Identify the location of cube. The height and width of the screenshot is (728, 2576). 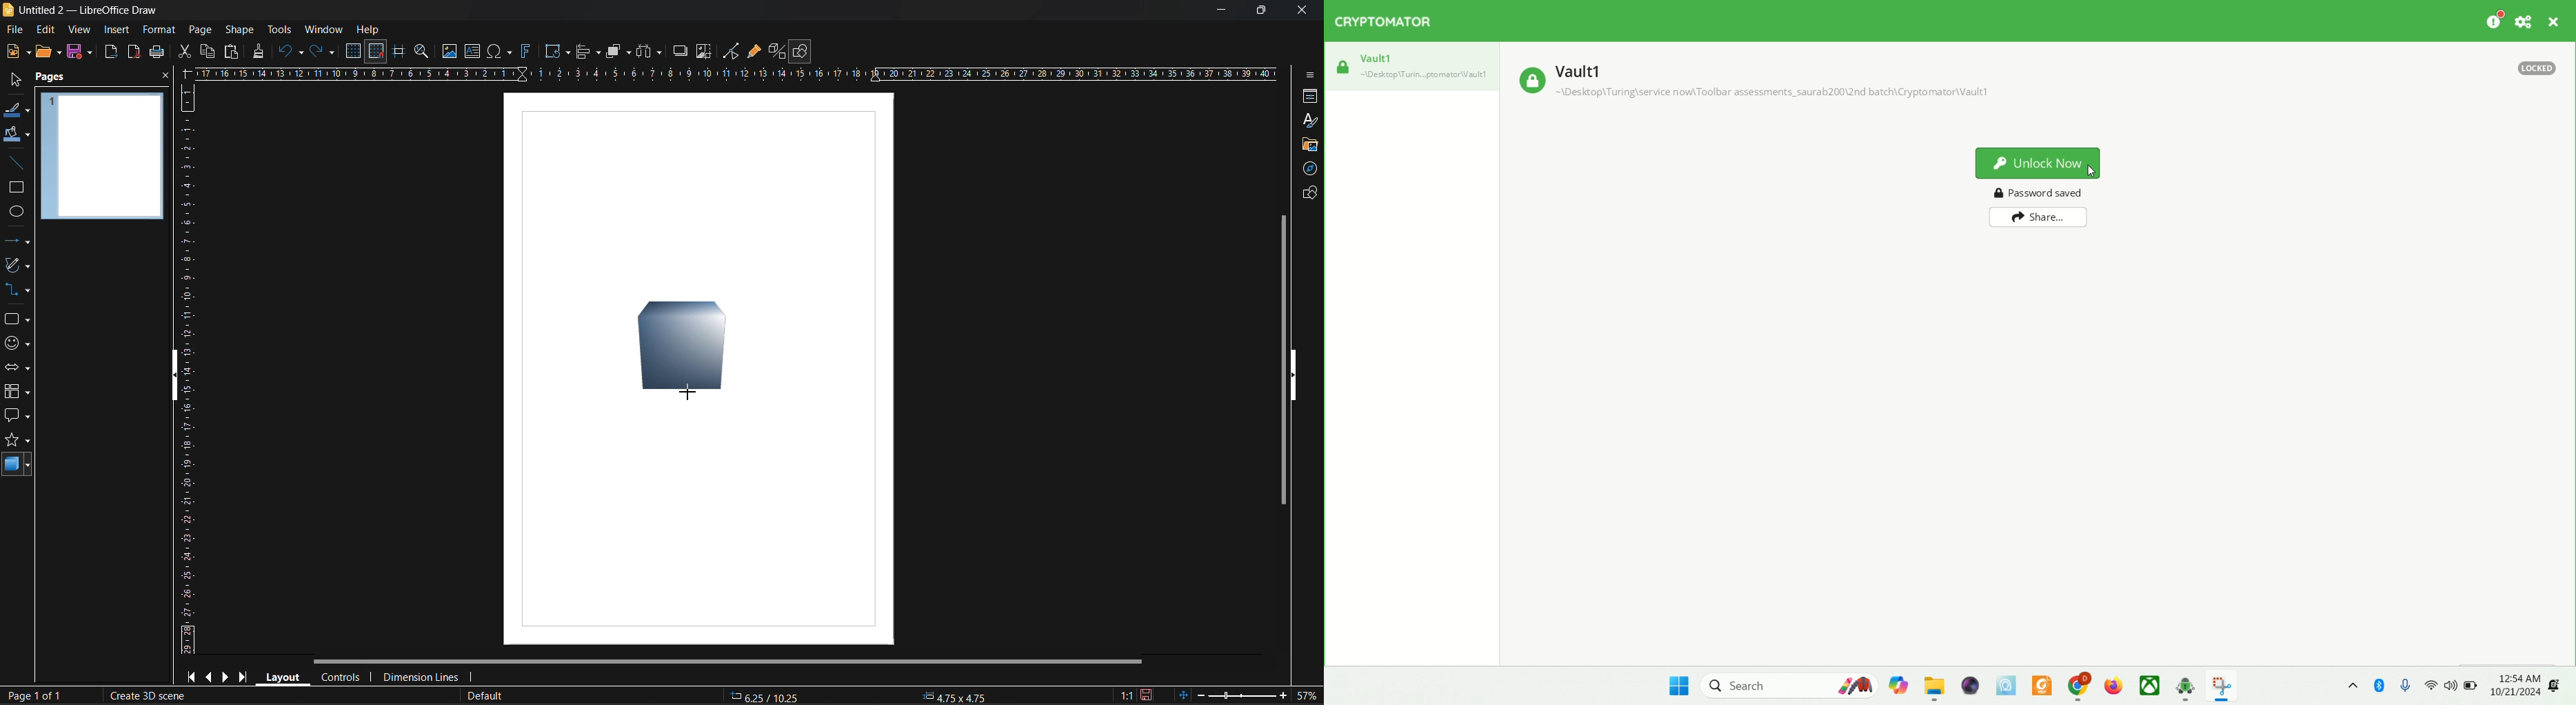
(685, 348).